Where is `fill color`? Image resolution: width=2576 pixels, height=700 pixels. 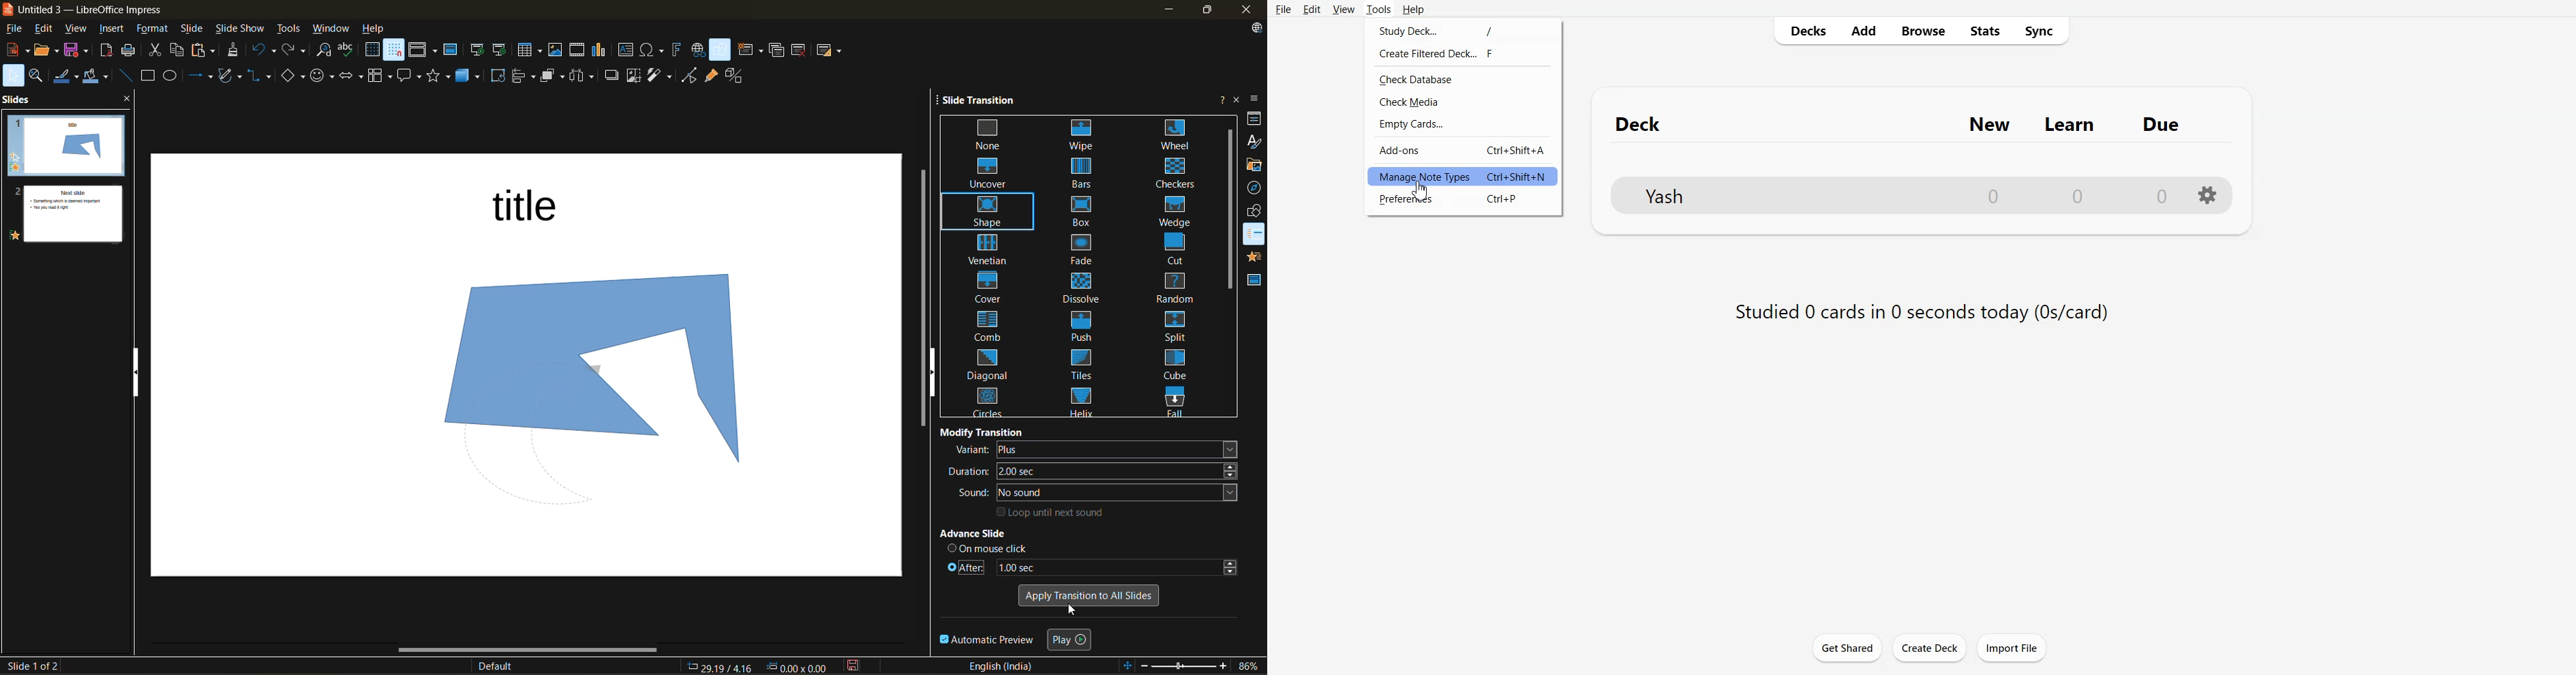 fill color is located at coordinates (98, 78).